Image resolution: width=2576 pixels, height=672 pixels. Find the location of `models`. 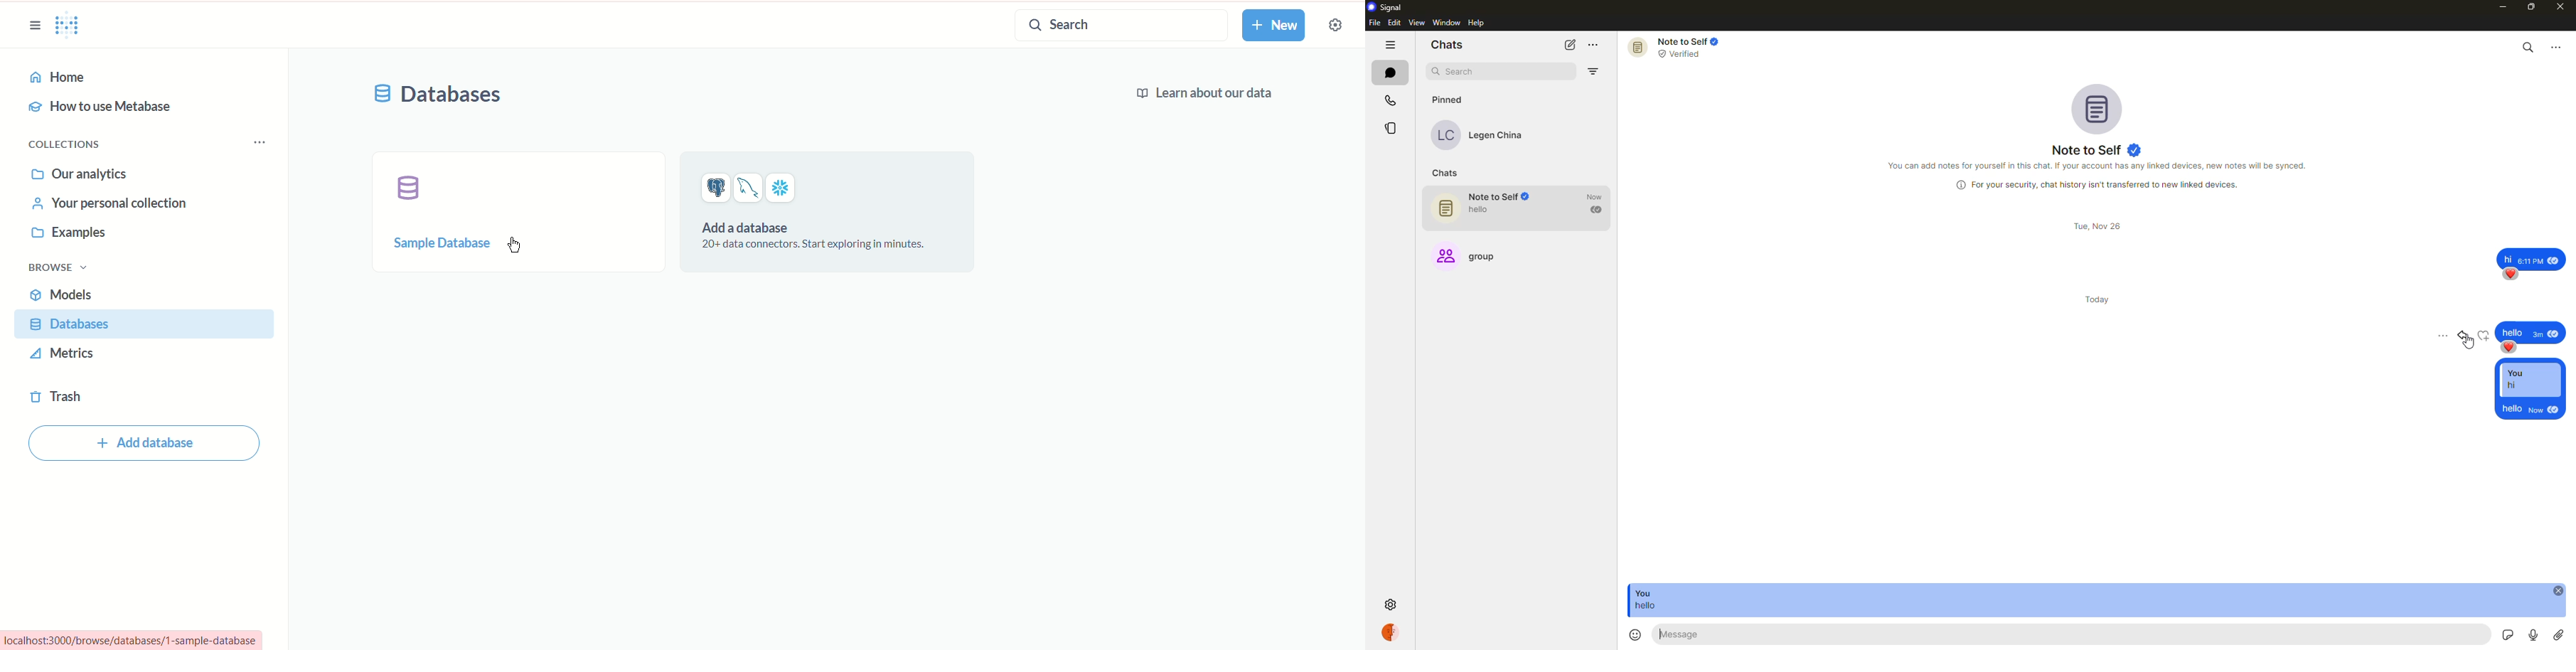

models is located at coordinates (65, 294).